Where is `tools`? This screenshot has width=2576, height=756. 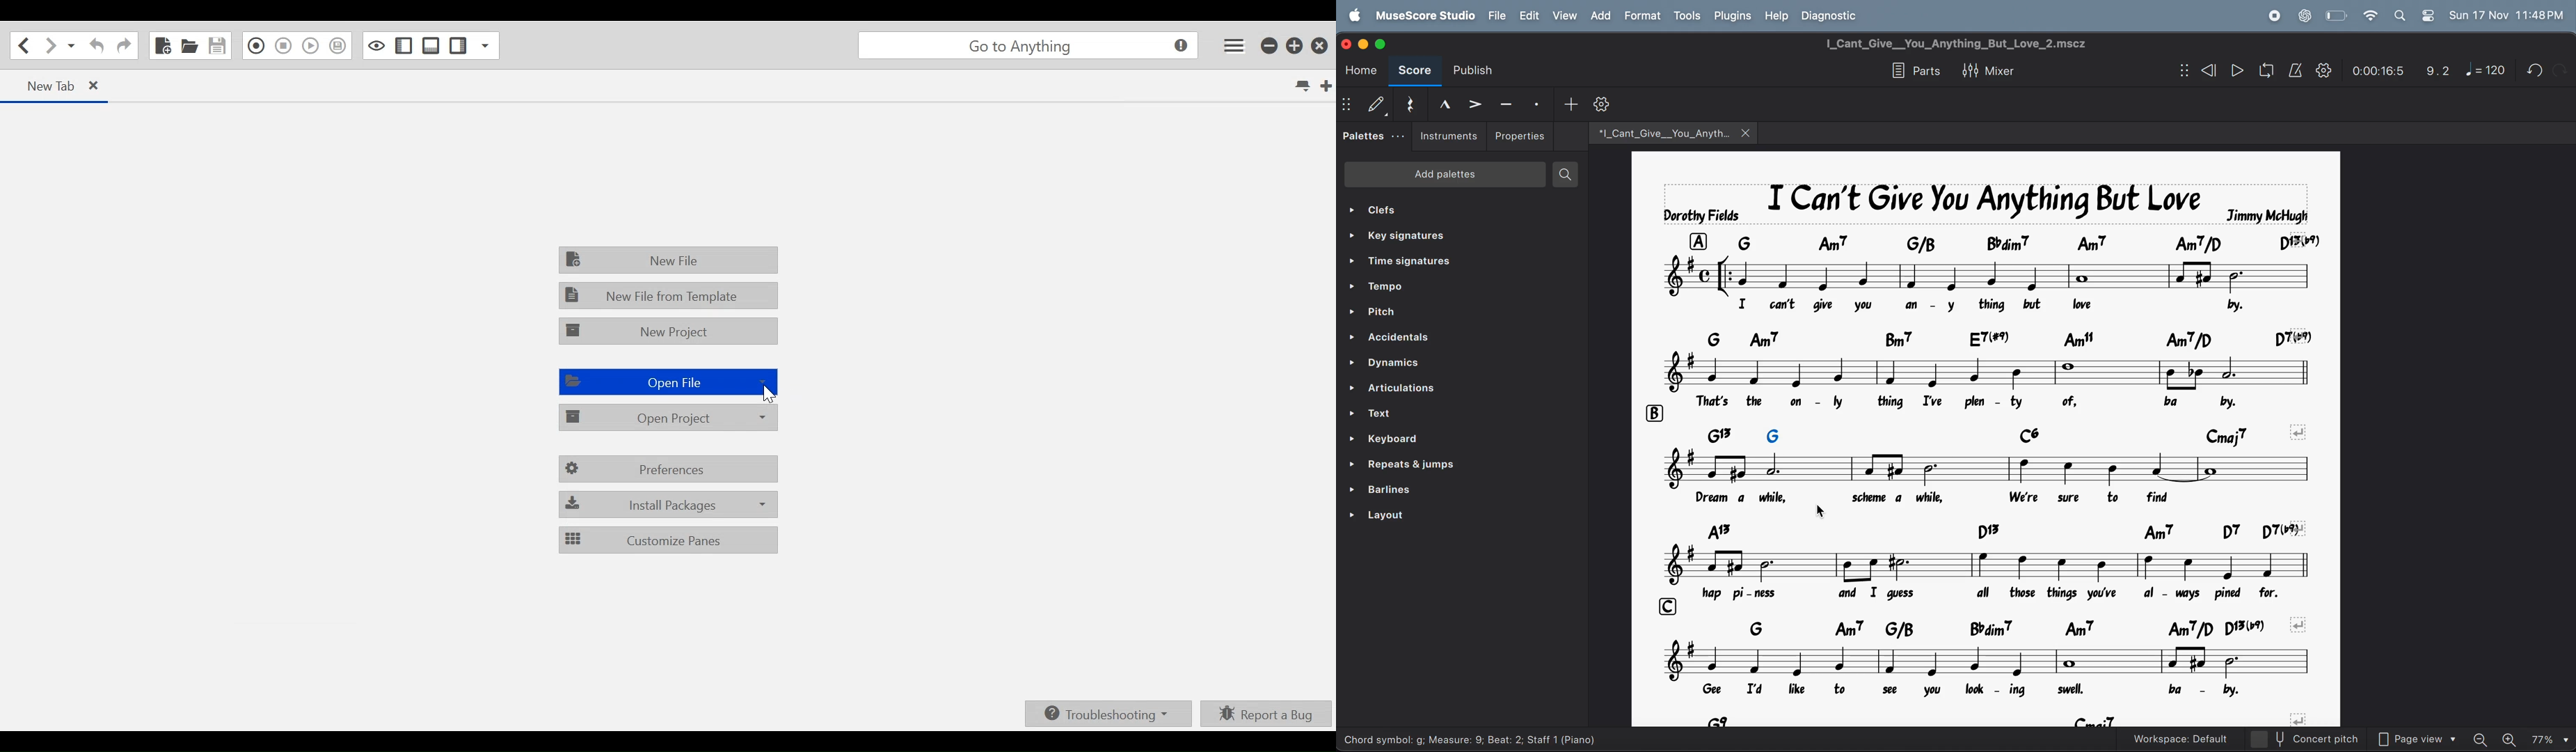
tools is located at coordinates (1687, 16).